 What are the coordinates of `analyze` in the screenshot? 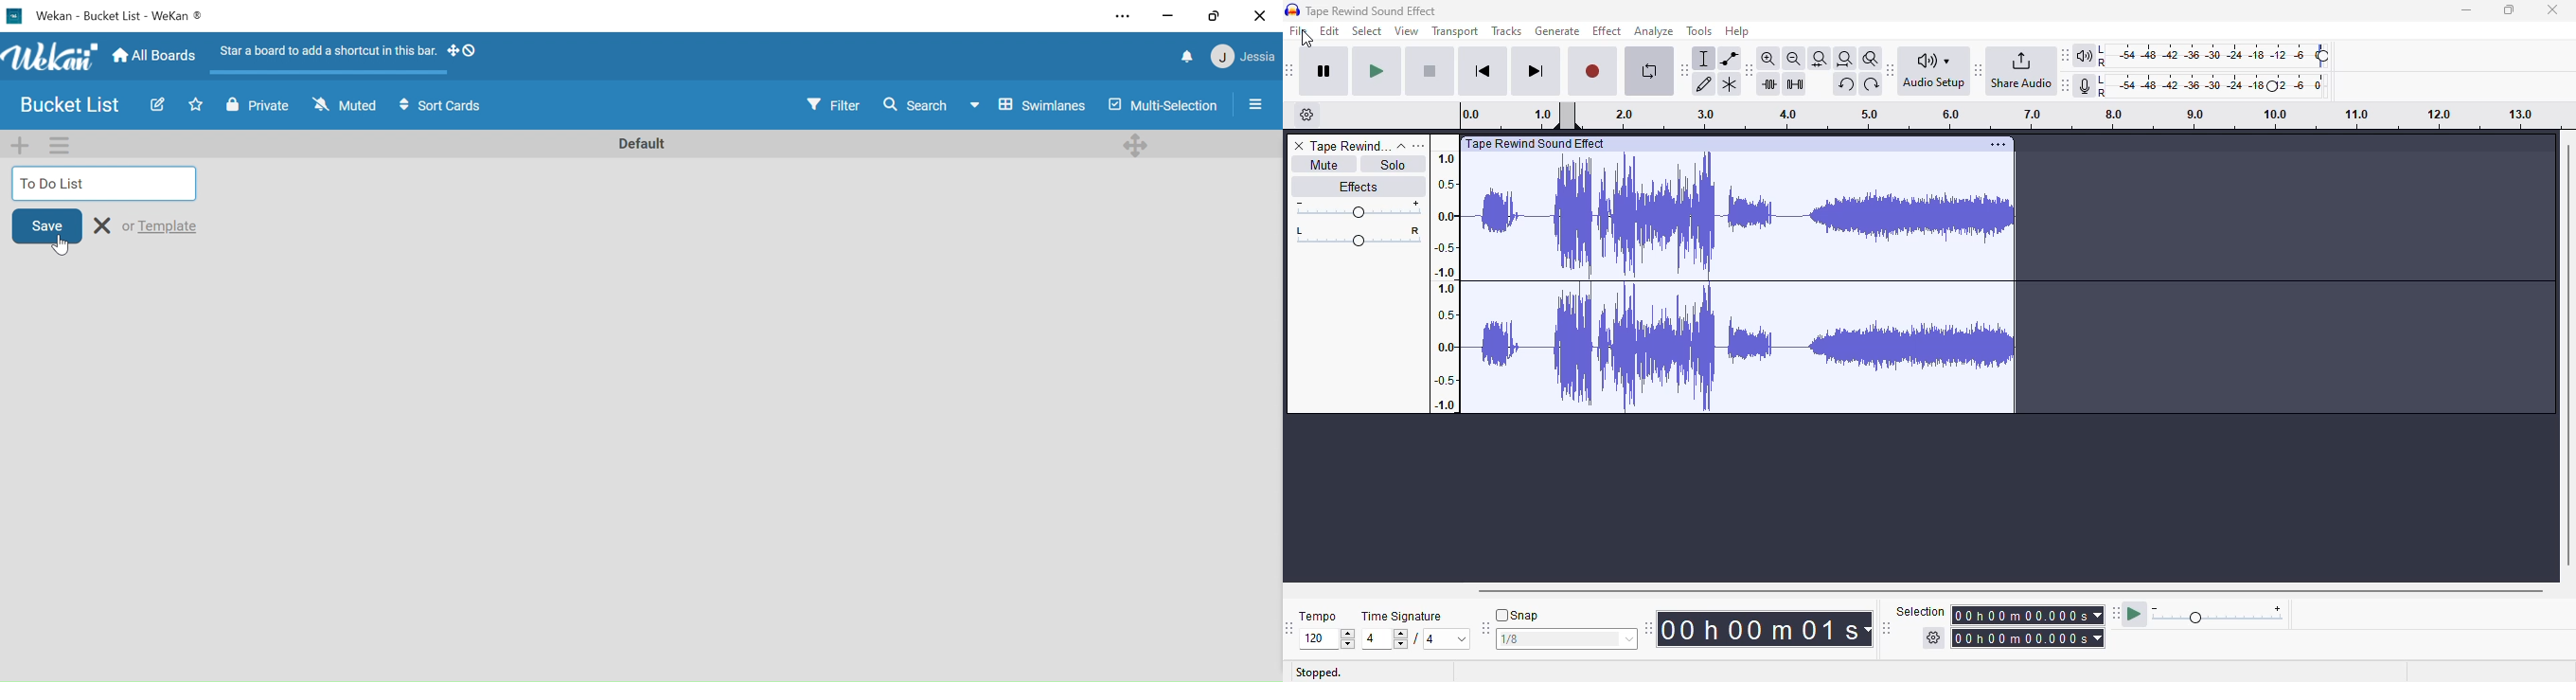 It's located at (1655, 31).